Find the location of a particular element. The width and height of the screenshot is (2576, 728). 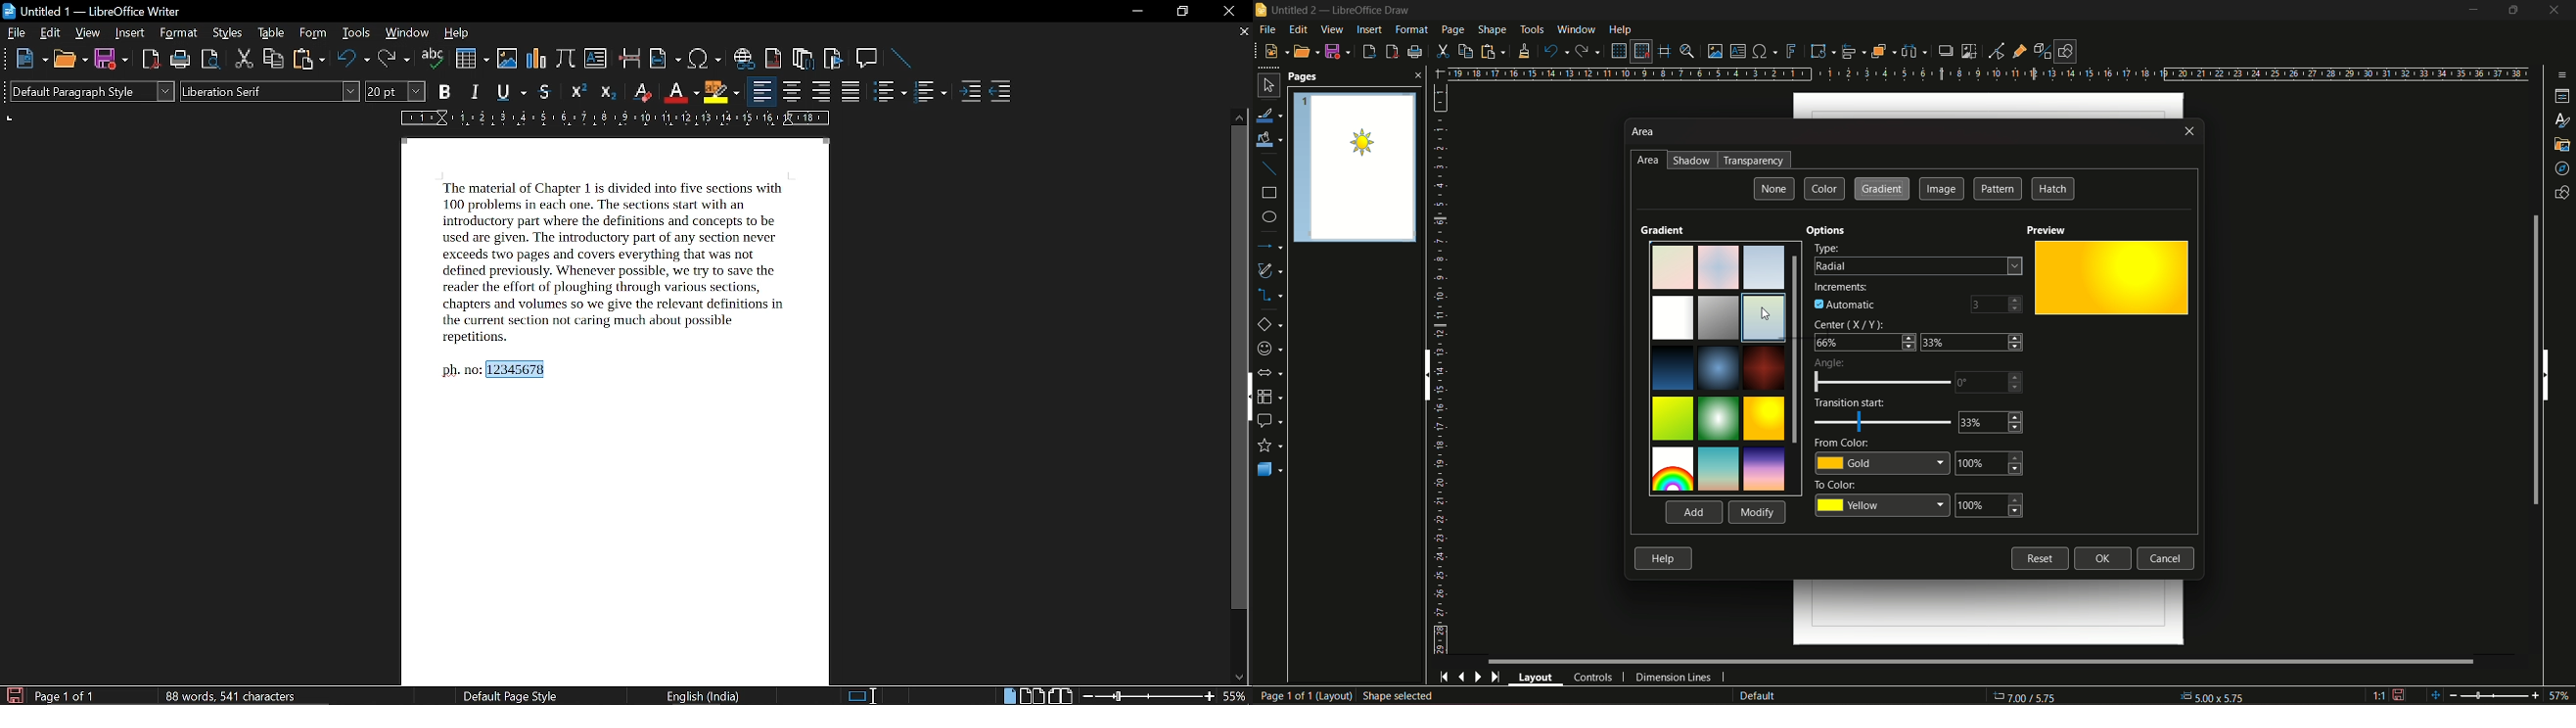

cursor is located at coordinates (1765, 318).